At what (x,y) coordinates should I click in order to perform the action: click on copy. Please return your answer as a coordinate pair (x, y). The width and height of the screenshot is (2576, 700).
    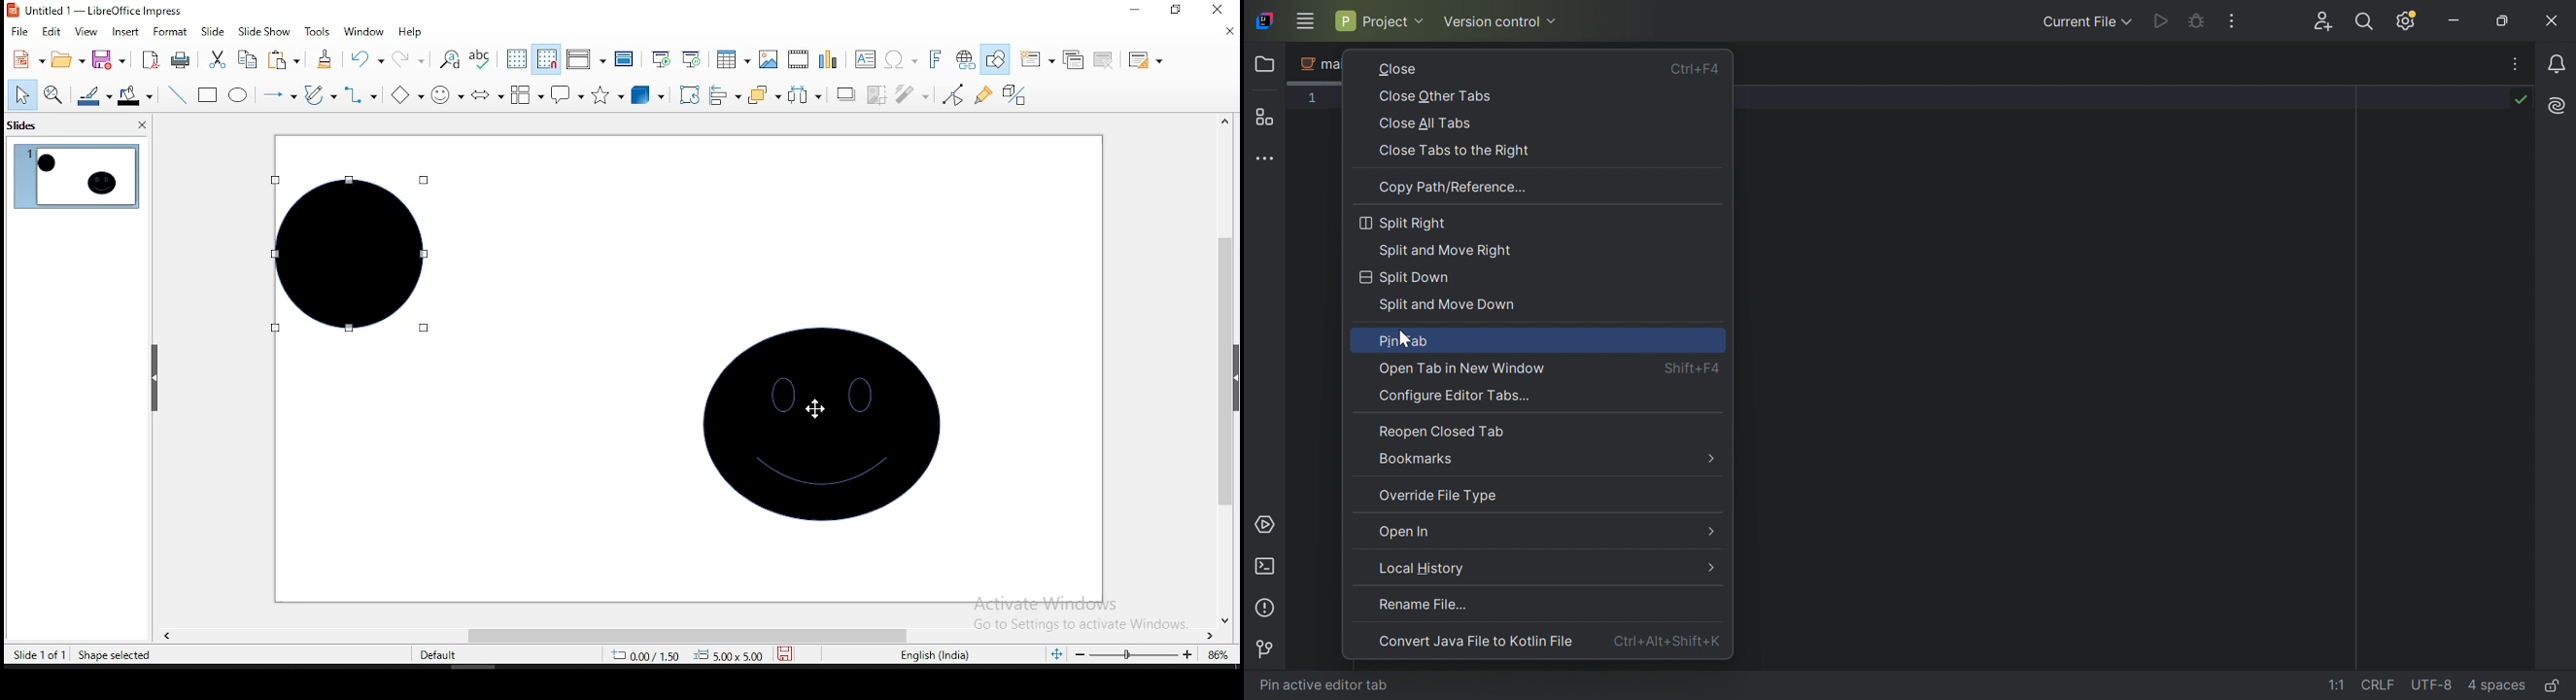
    Looking at the image, I should click on (246, 60).